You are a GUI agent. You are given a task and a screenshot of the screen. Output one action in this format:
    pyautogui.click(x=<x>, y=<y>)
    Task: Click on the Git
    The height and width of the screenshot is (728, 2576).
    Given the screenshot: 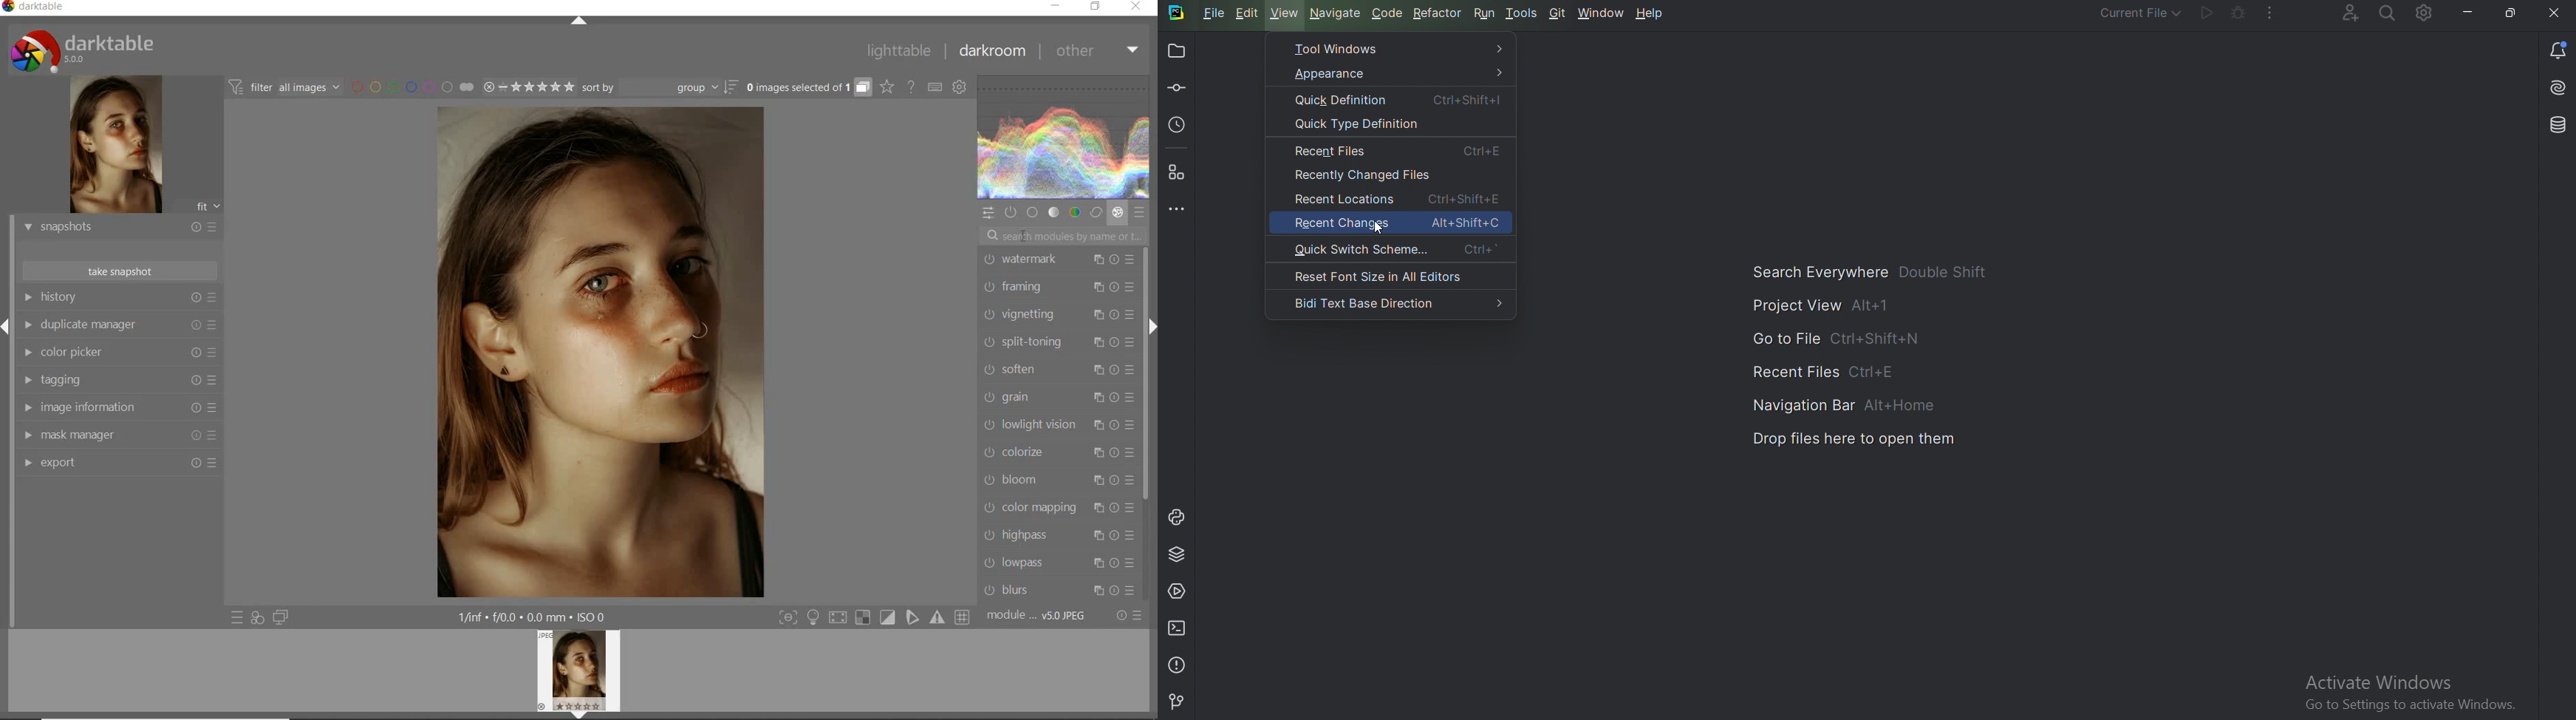 What is the action you would take?
    pyautogui.click(x=1558, y=13)
    